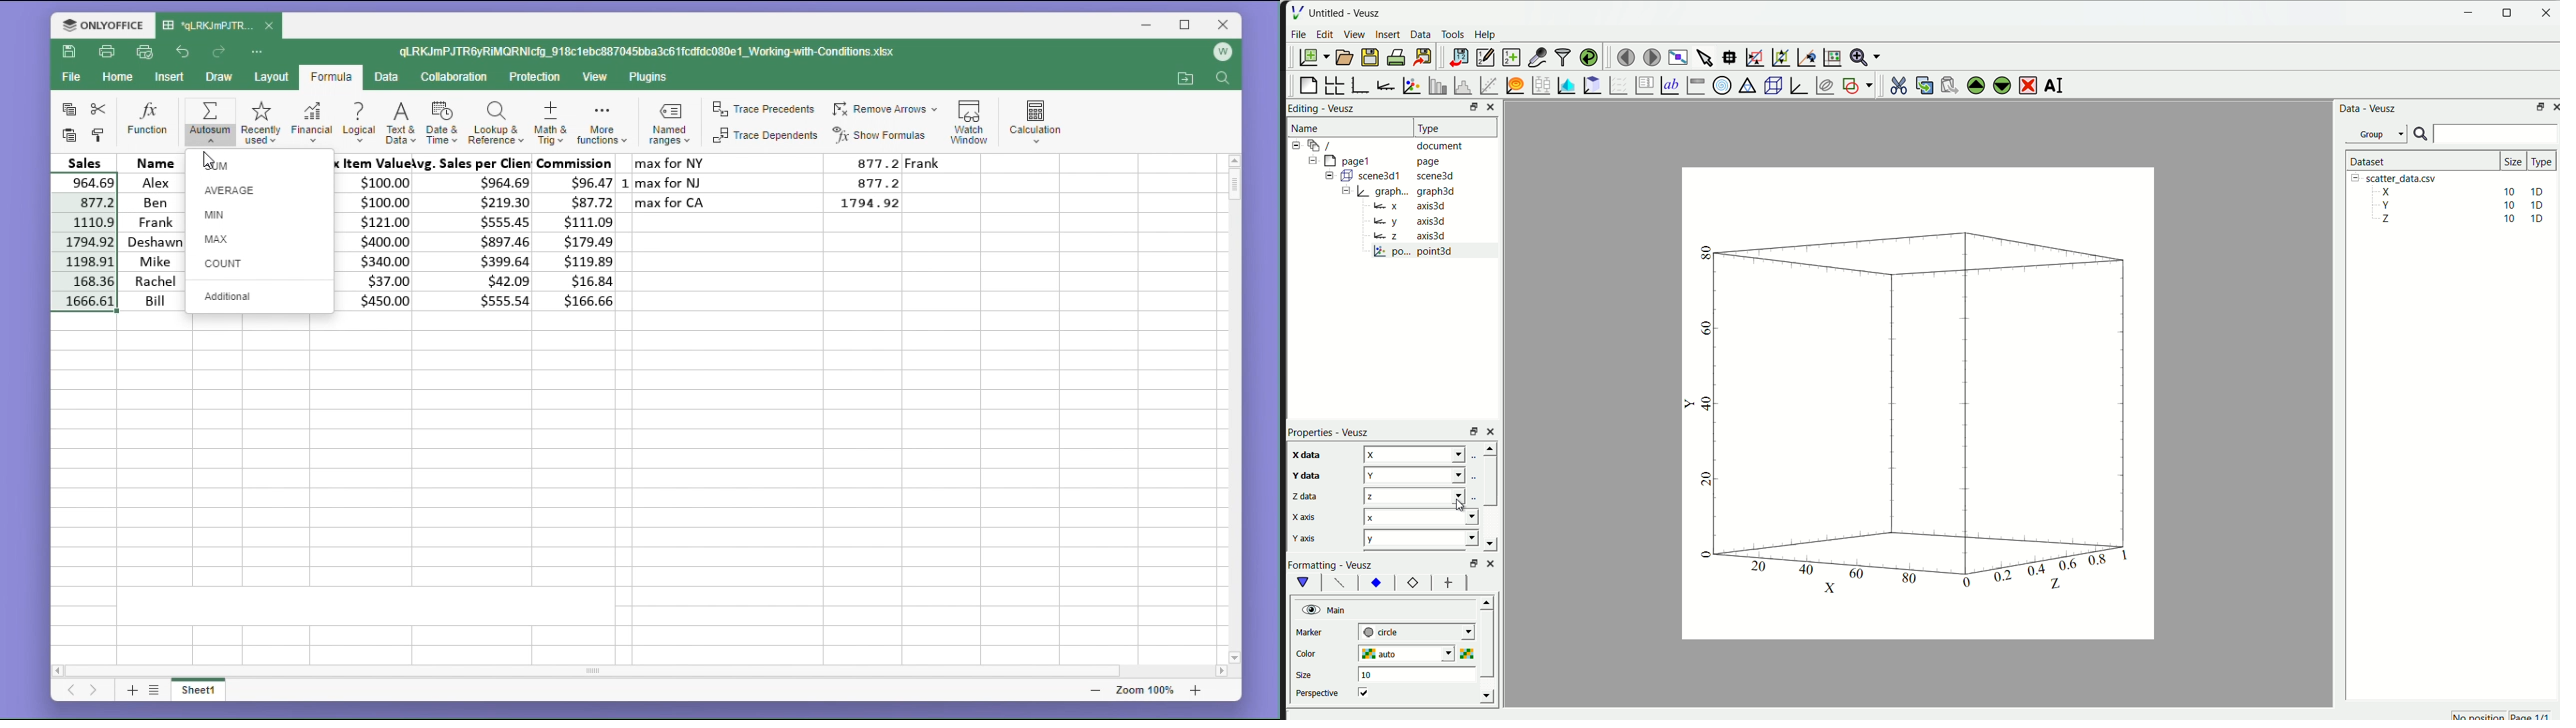  What do you see at coordinates (1452, 33) in the screenshot?
I see `Tools` at bounding box center [1452, 33].